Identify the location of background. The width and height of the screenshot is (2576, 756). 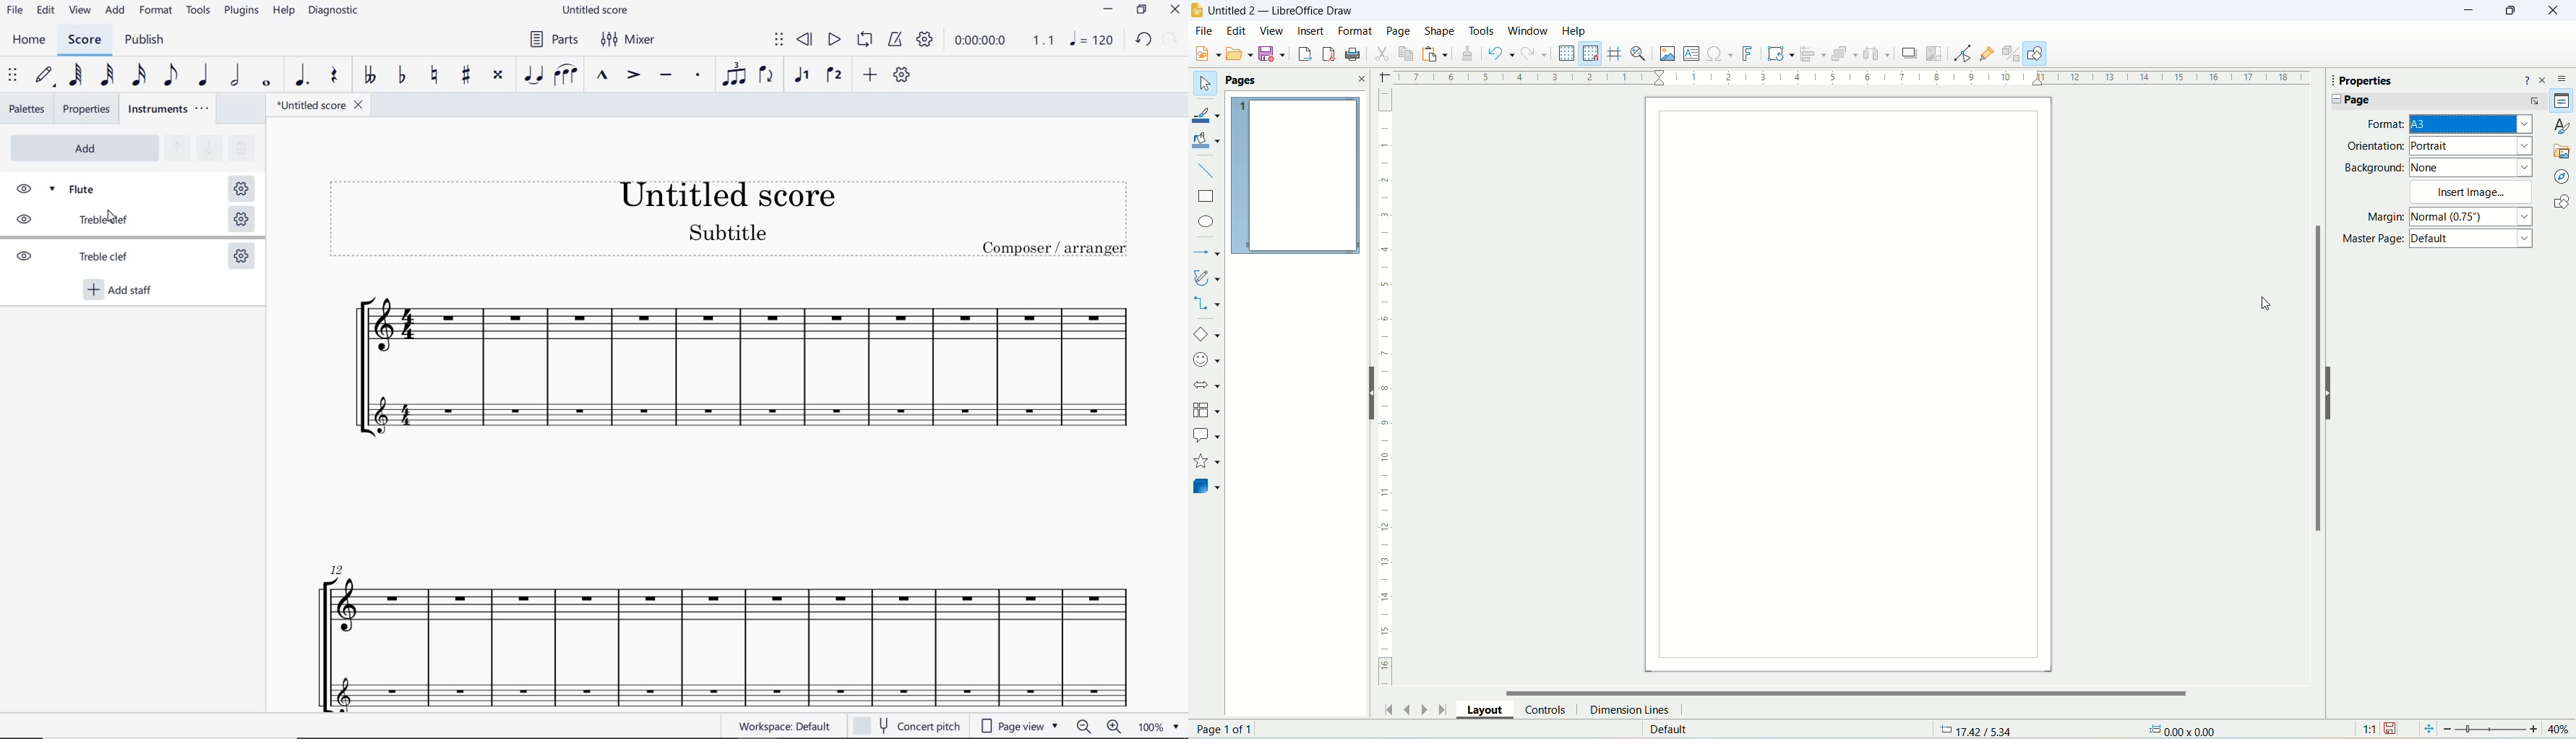
(2439, 168).